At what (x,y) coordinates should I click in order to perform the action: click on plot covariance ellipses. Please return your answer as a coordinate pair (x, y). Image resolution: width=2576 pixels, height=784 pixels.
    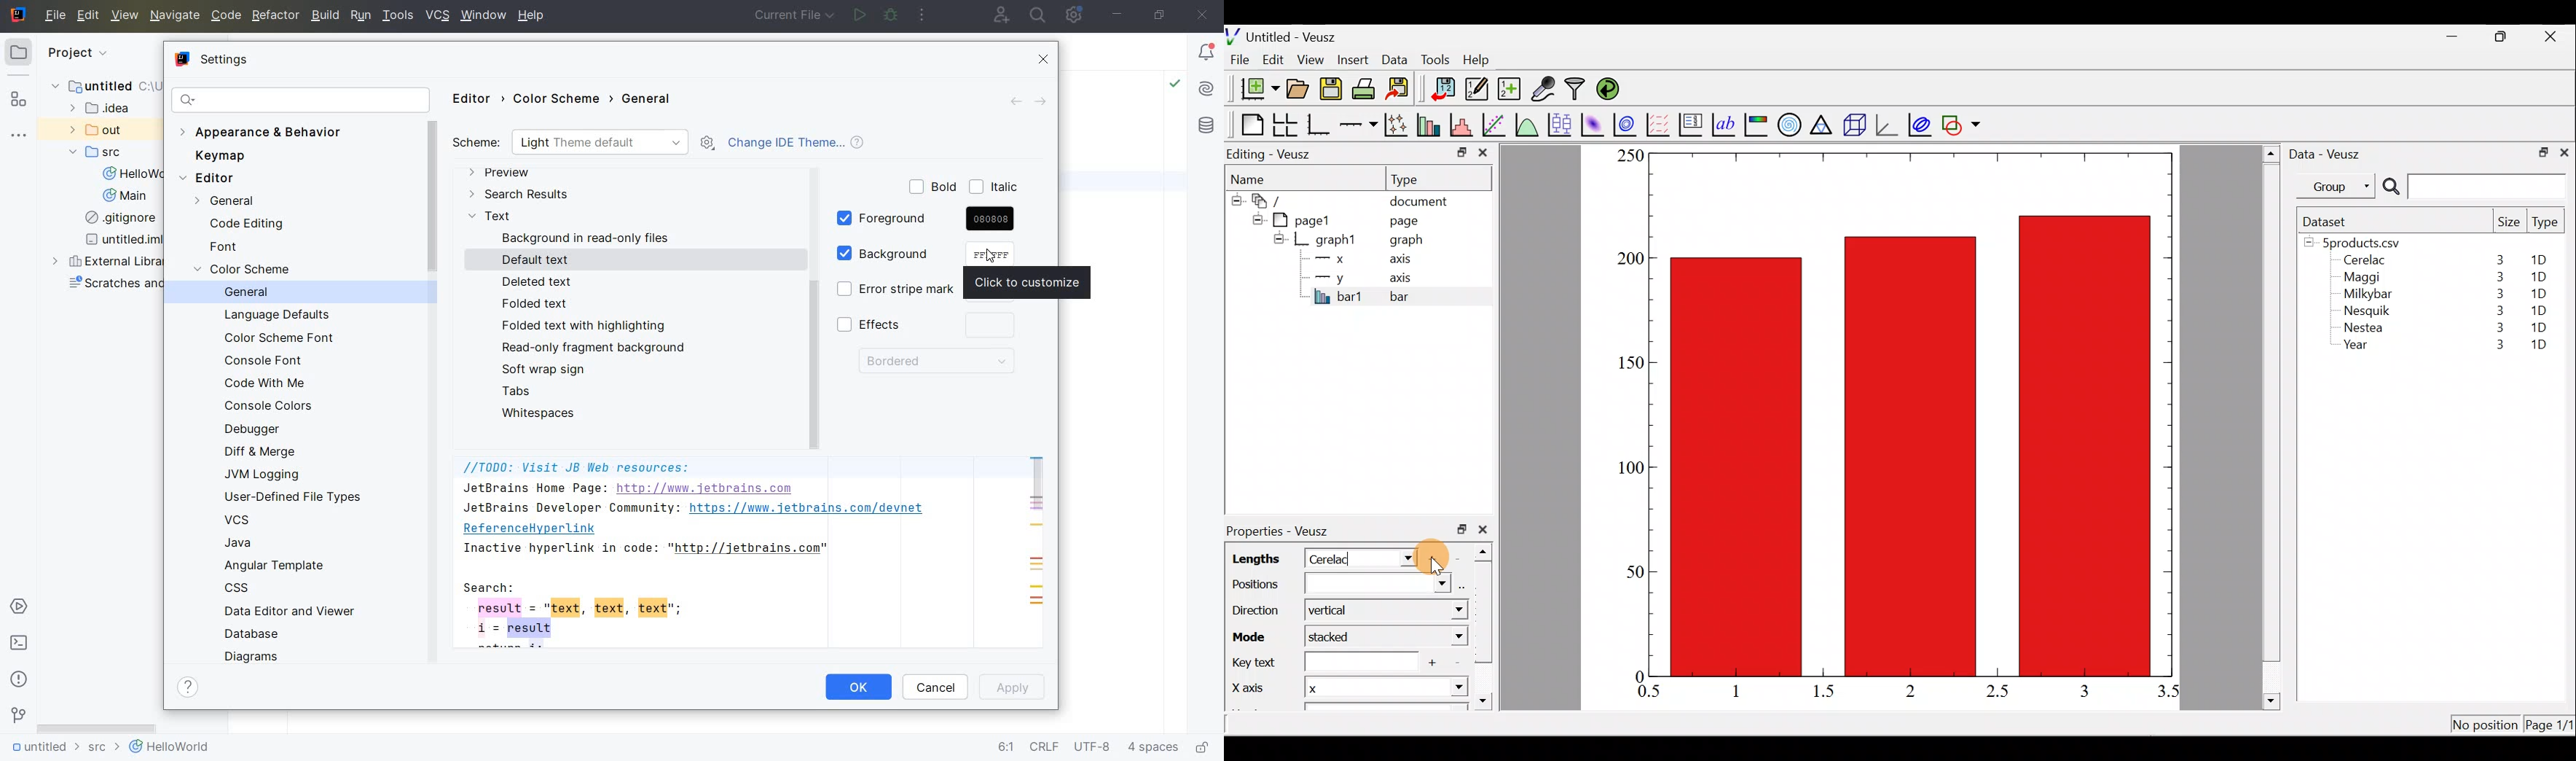
    Looking at the image, I should click on (1921, 123).